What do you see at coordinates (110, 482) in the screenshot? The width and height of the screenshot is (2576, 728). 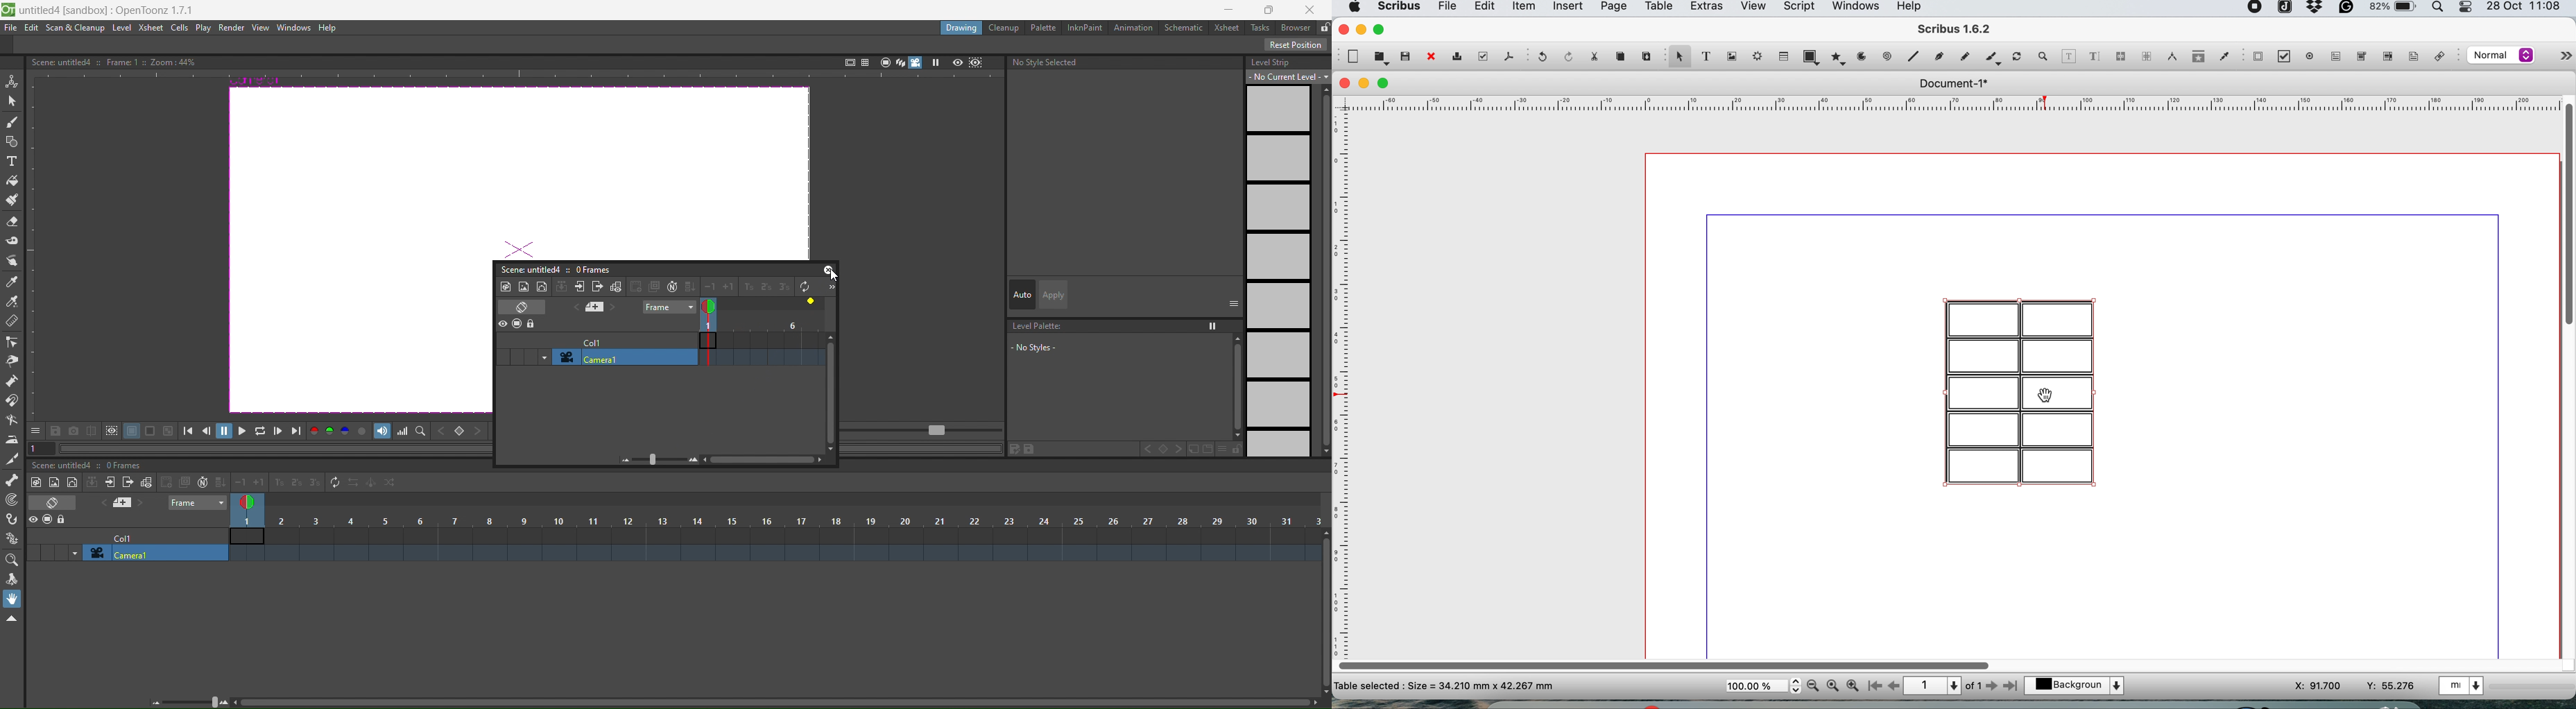 I see `close sub xsheet` at bounding box center [110, 482].